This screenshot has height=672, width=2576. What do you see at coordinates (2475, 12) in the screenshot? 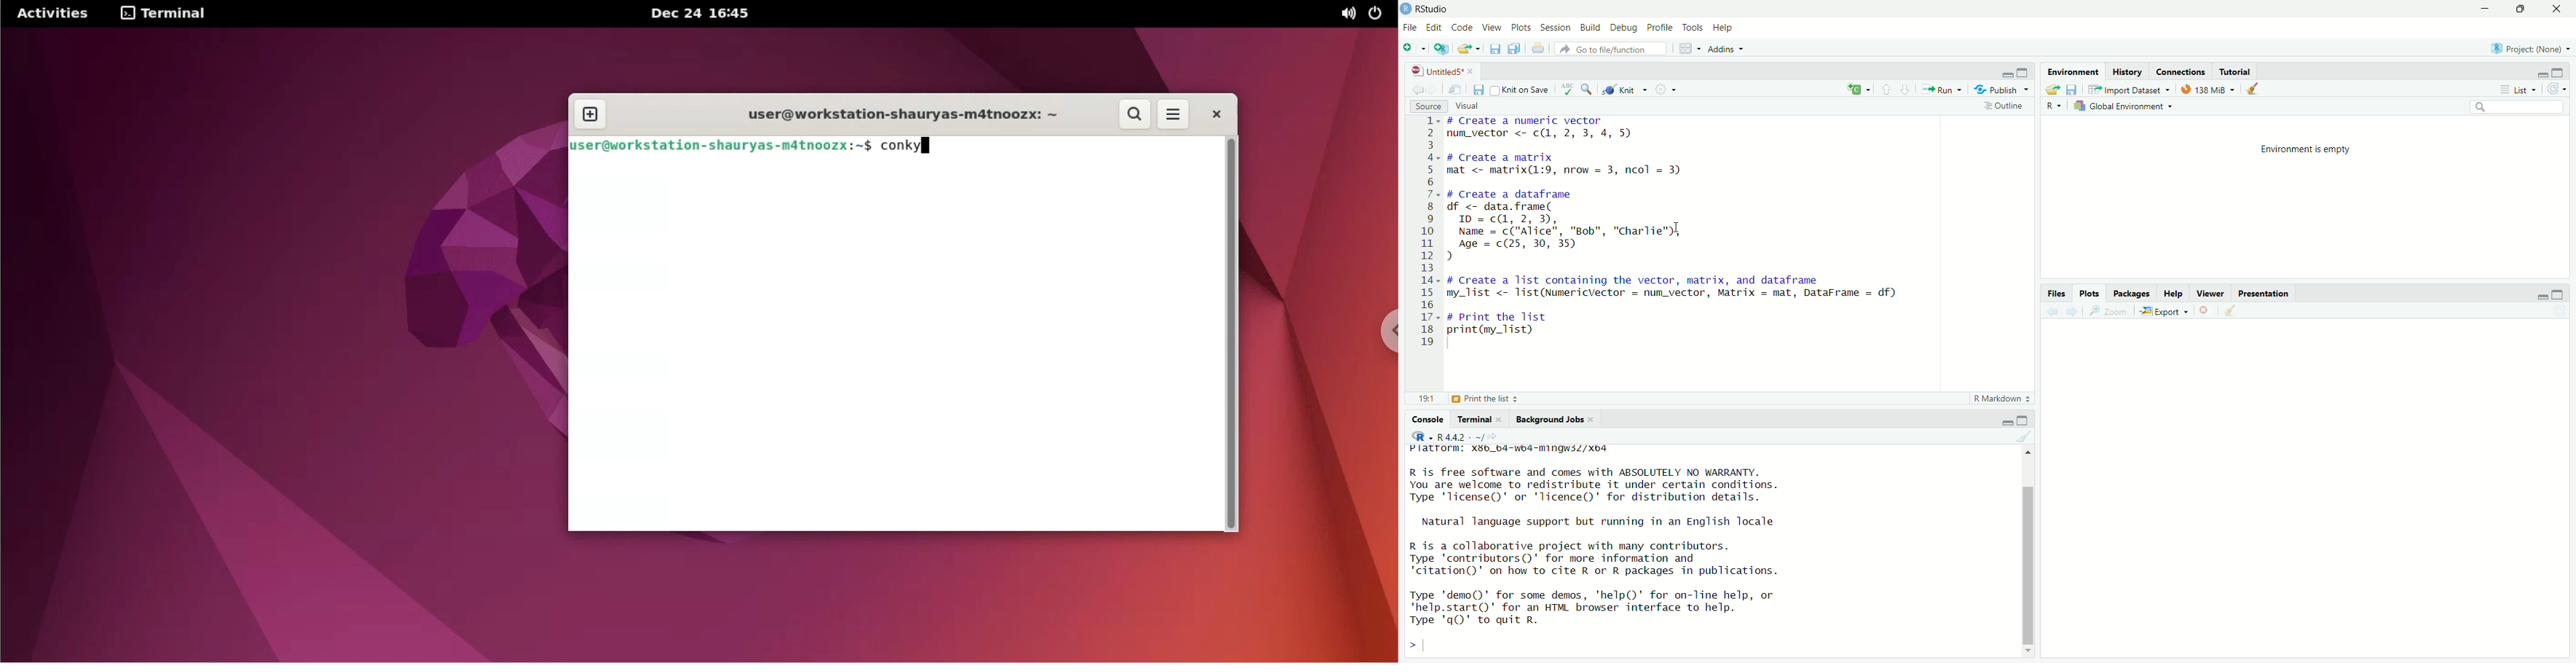
I see `minimise` at bounding box center [2475, 12].